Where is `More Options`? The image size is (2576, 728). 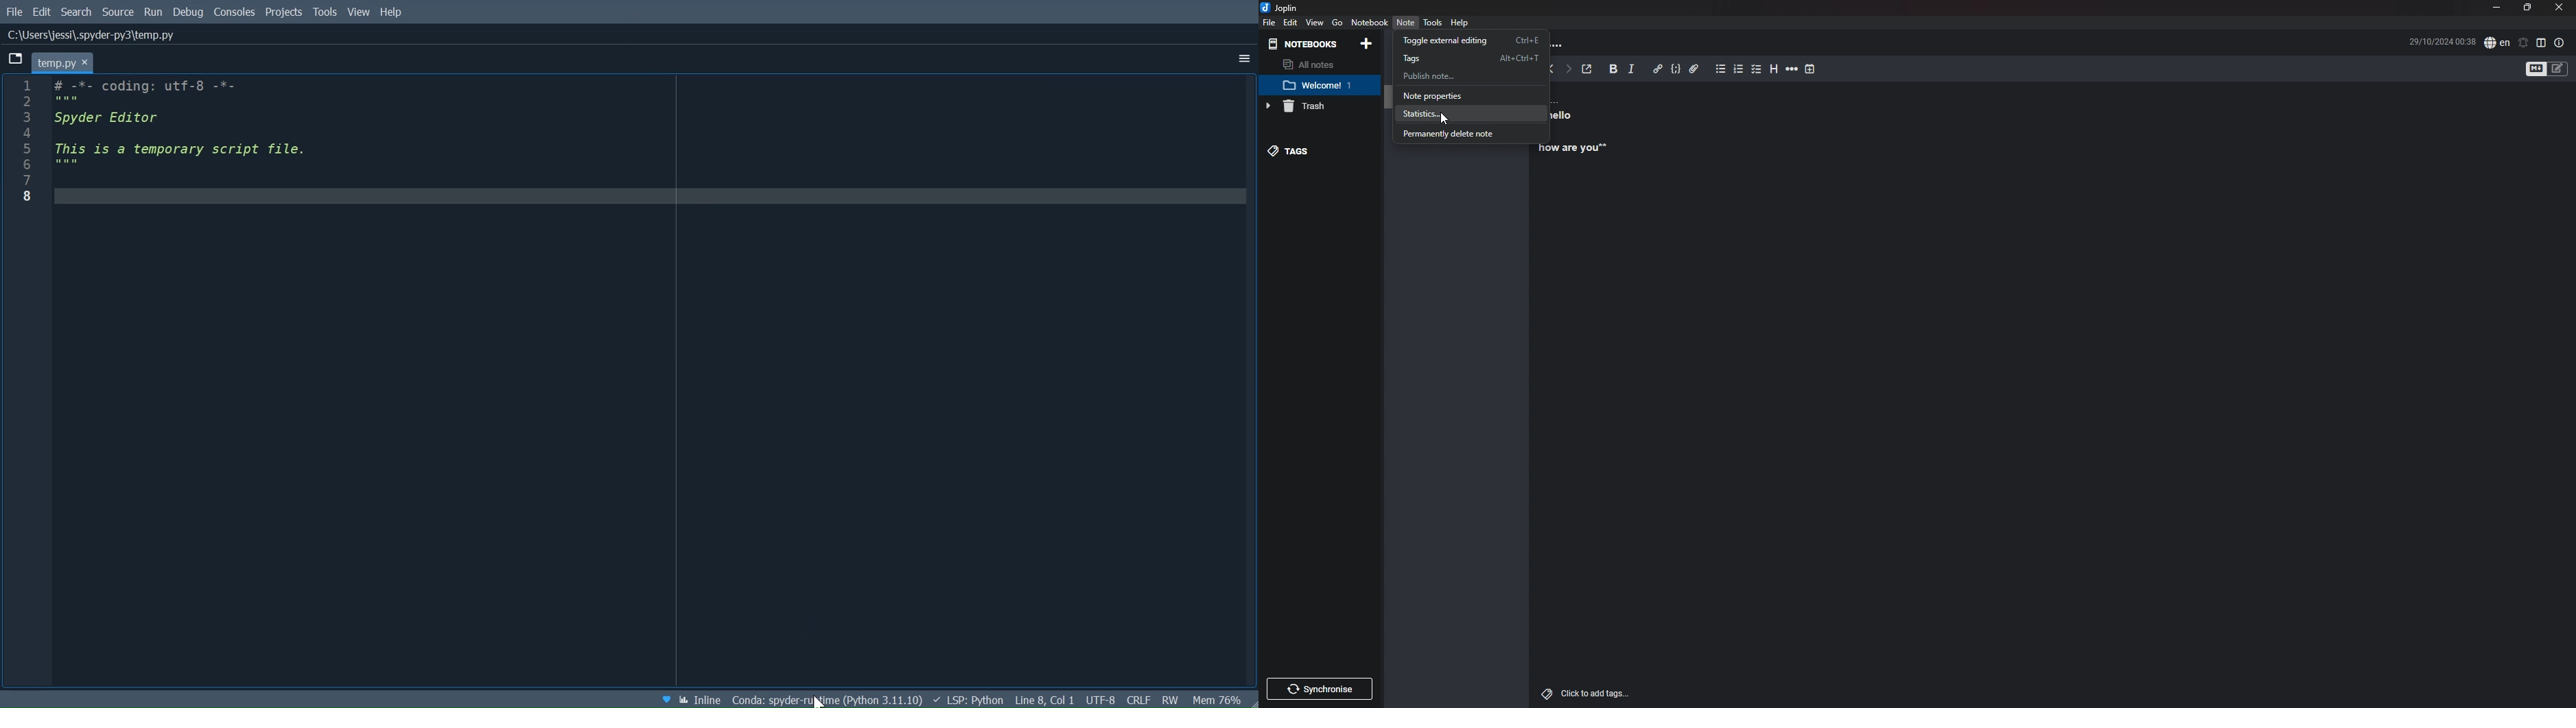
More Options is located at coordinates (1241, 58).